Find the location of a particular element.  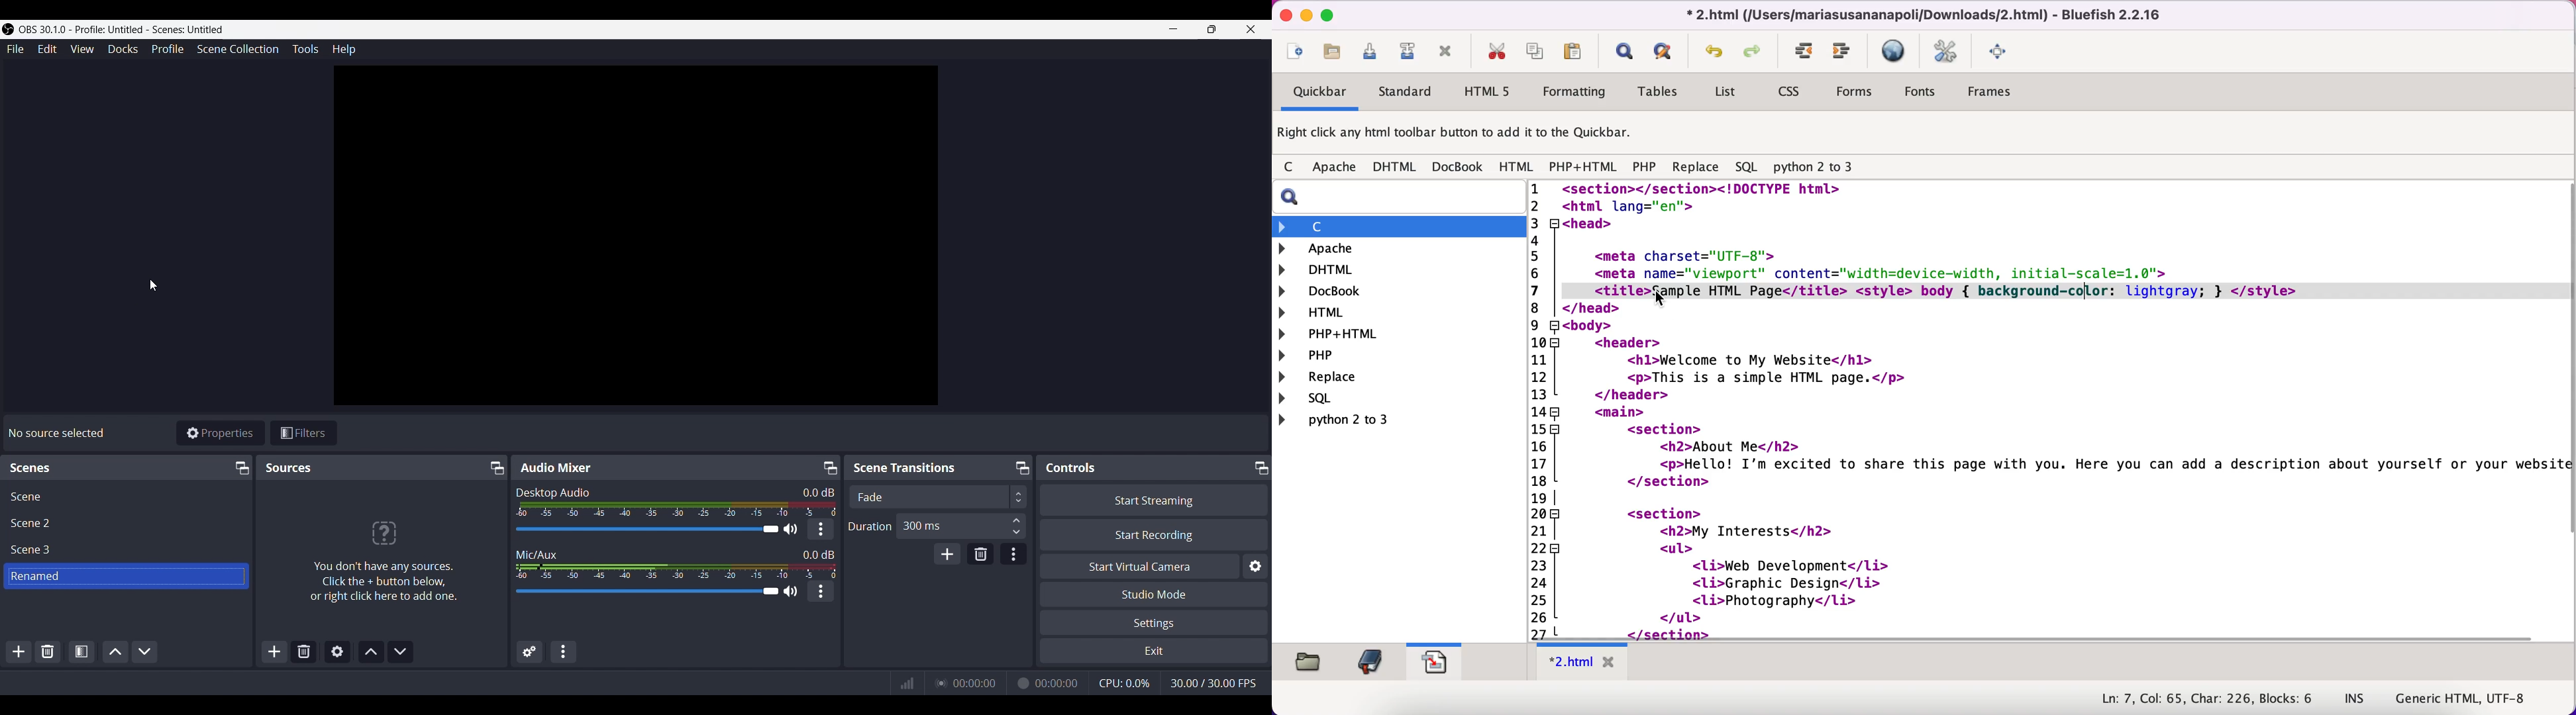

No sources selected is located at coordinates (55, 433).